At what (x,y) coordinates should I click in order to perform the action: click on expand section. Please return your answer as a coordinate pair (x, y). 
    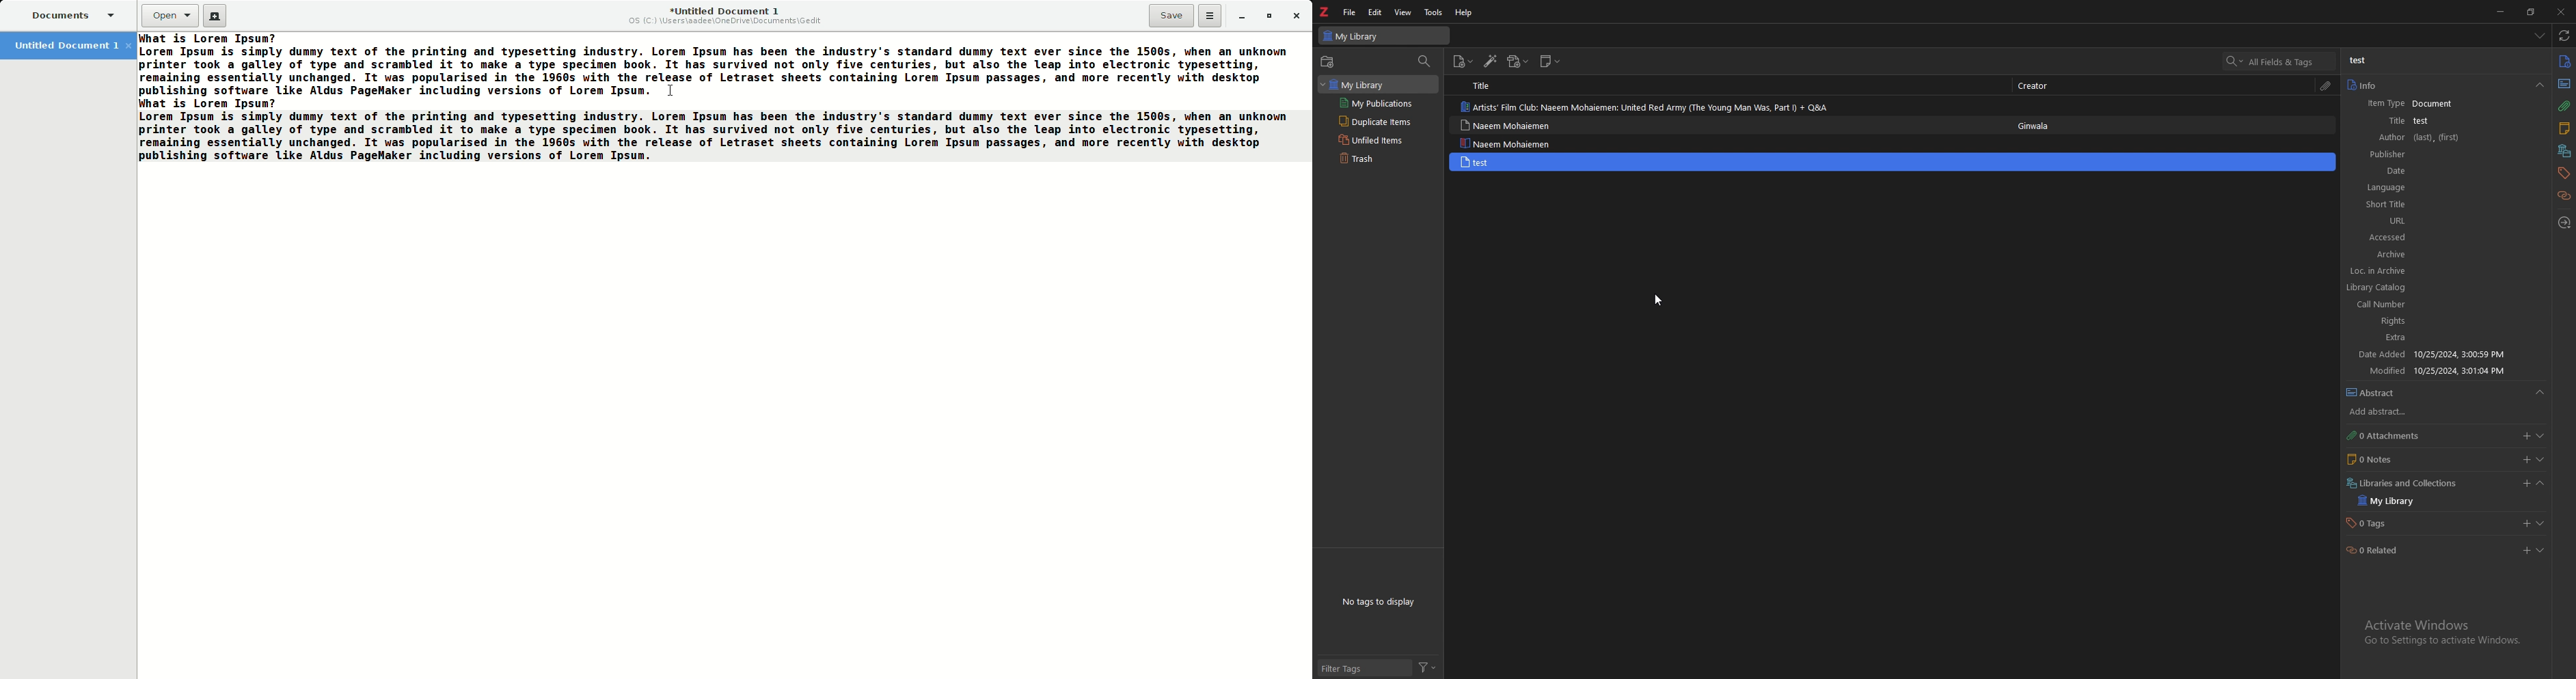
    Looking at the image, I should click on (2543, 459).